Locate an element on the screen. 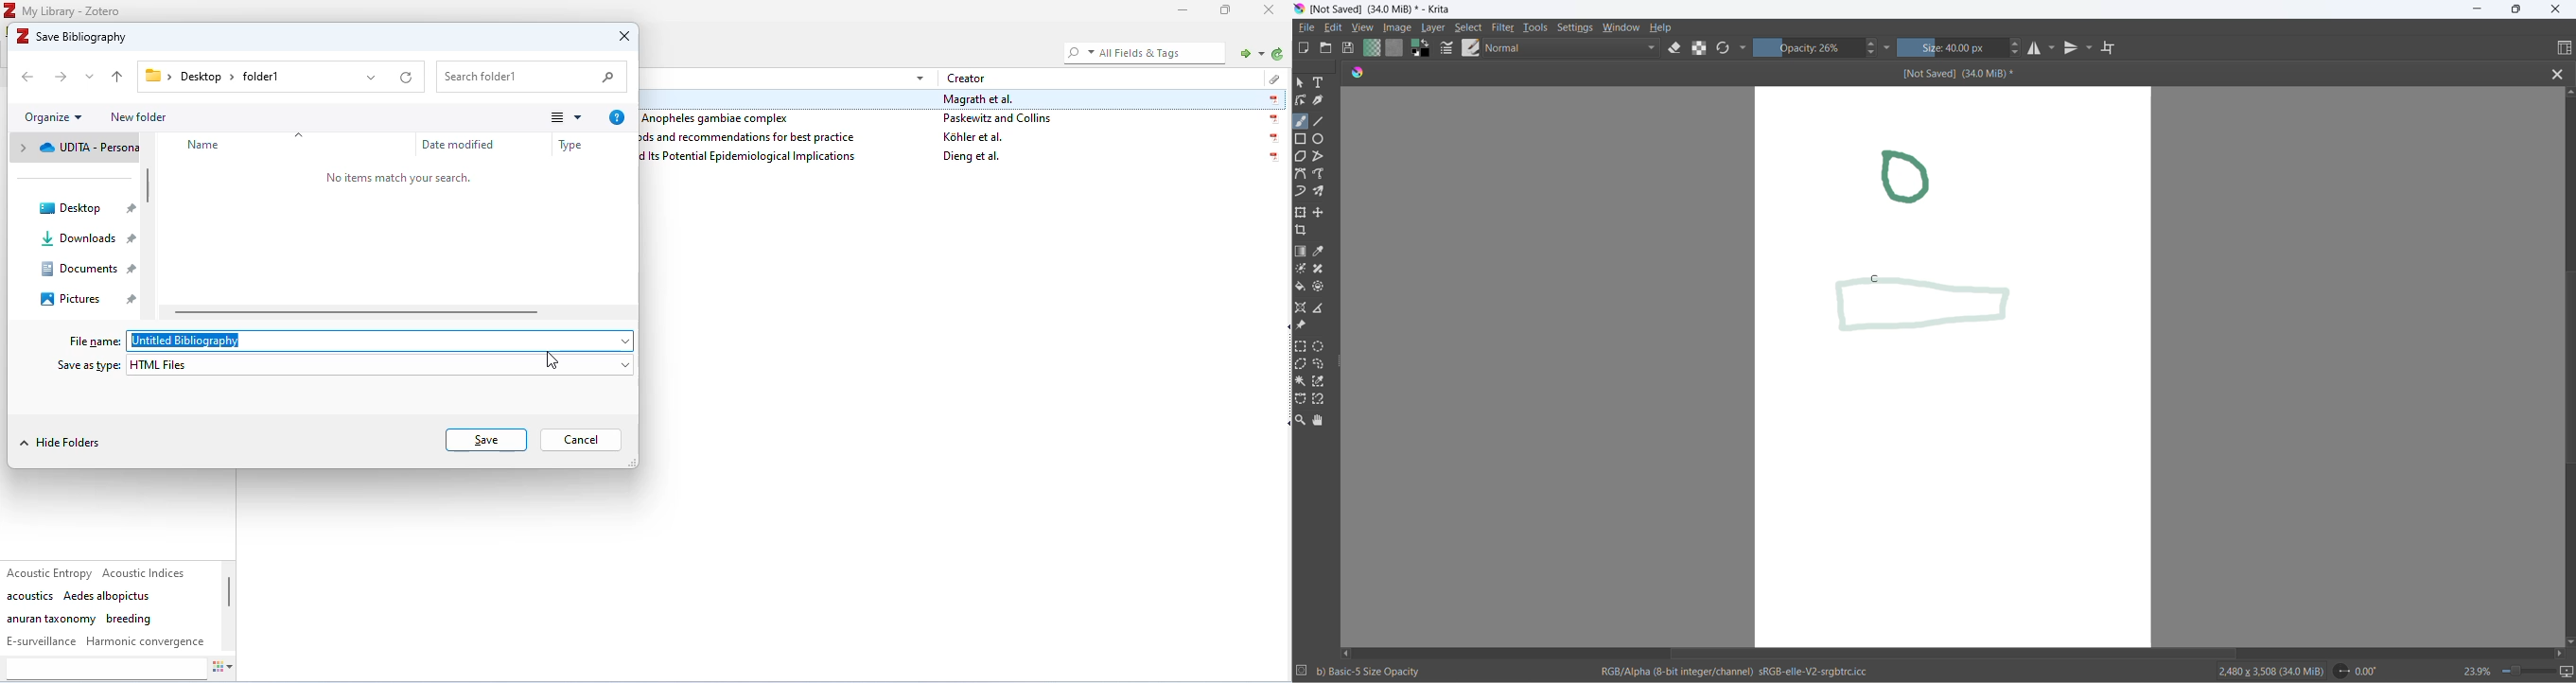 Image resolution: width=2576 pixels, height=700 pixels. crop an image to an area is located at coordinates (1306, 233).